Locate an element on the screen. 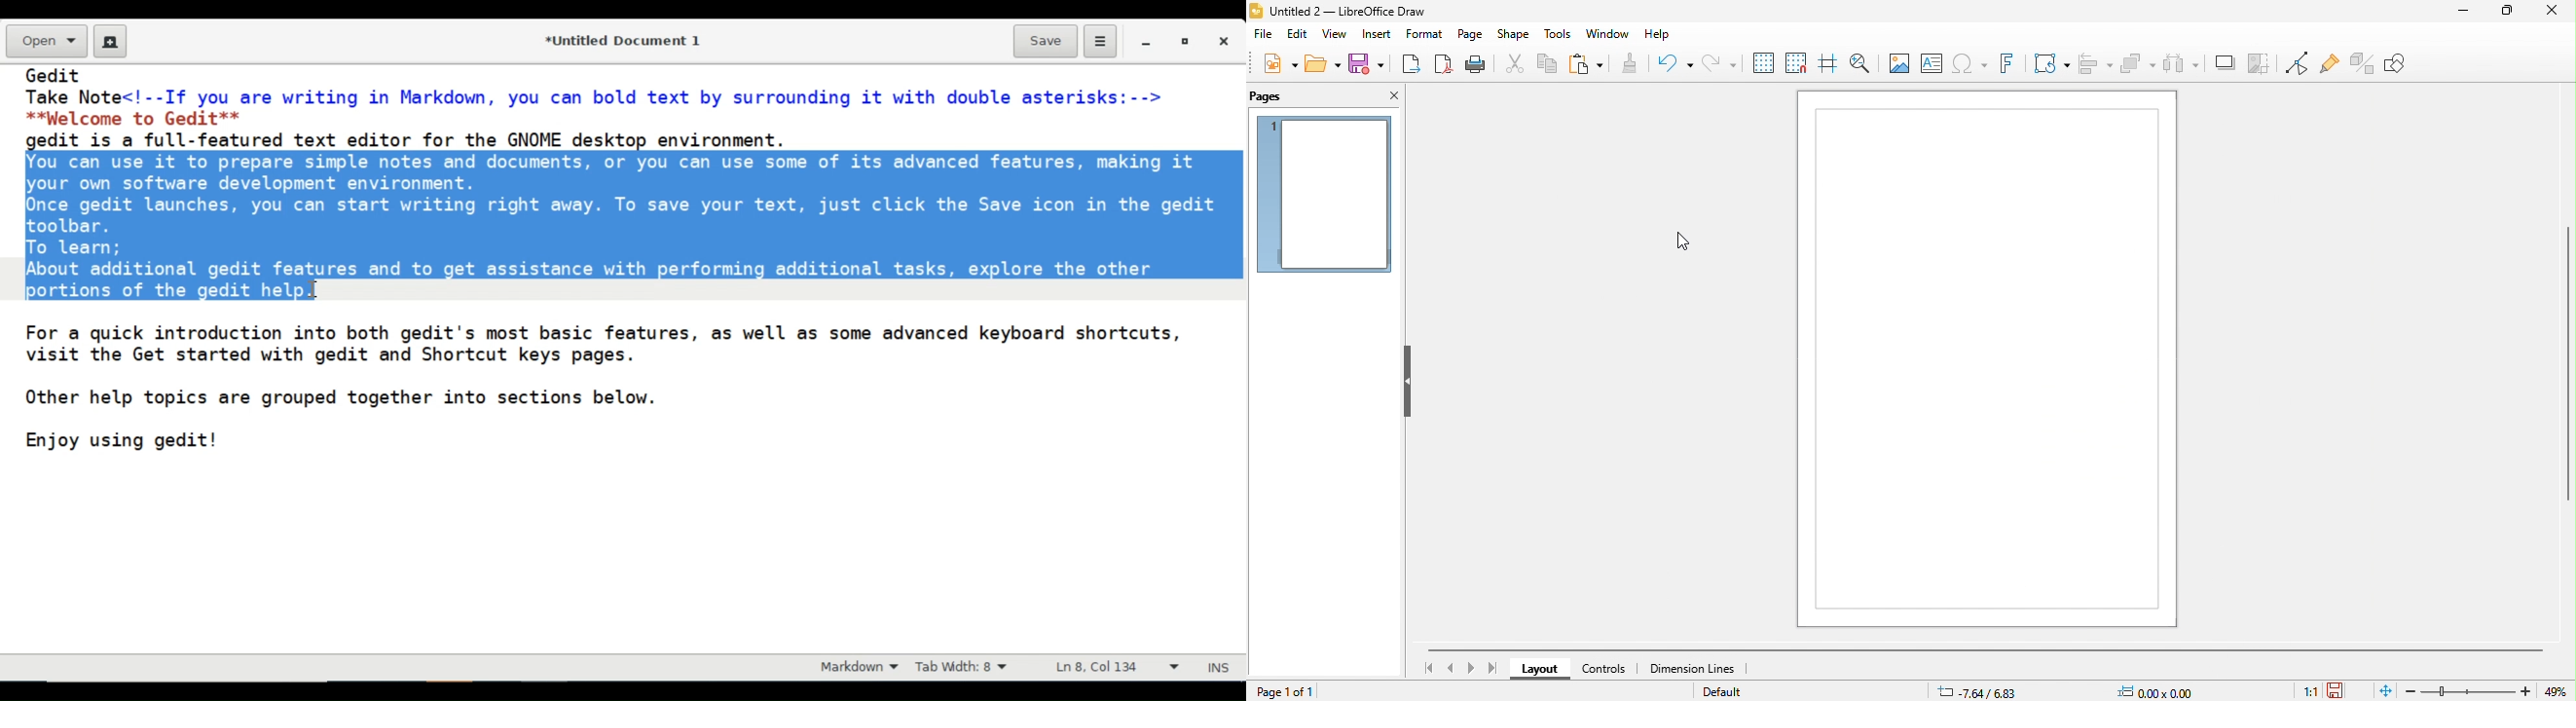  special characters is located at coordinates (1969, 62).